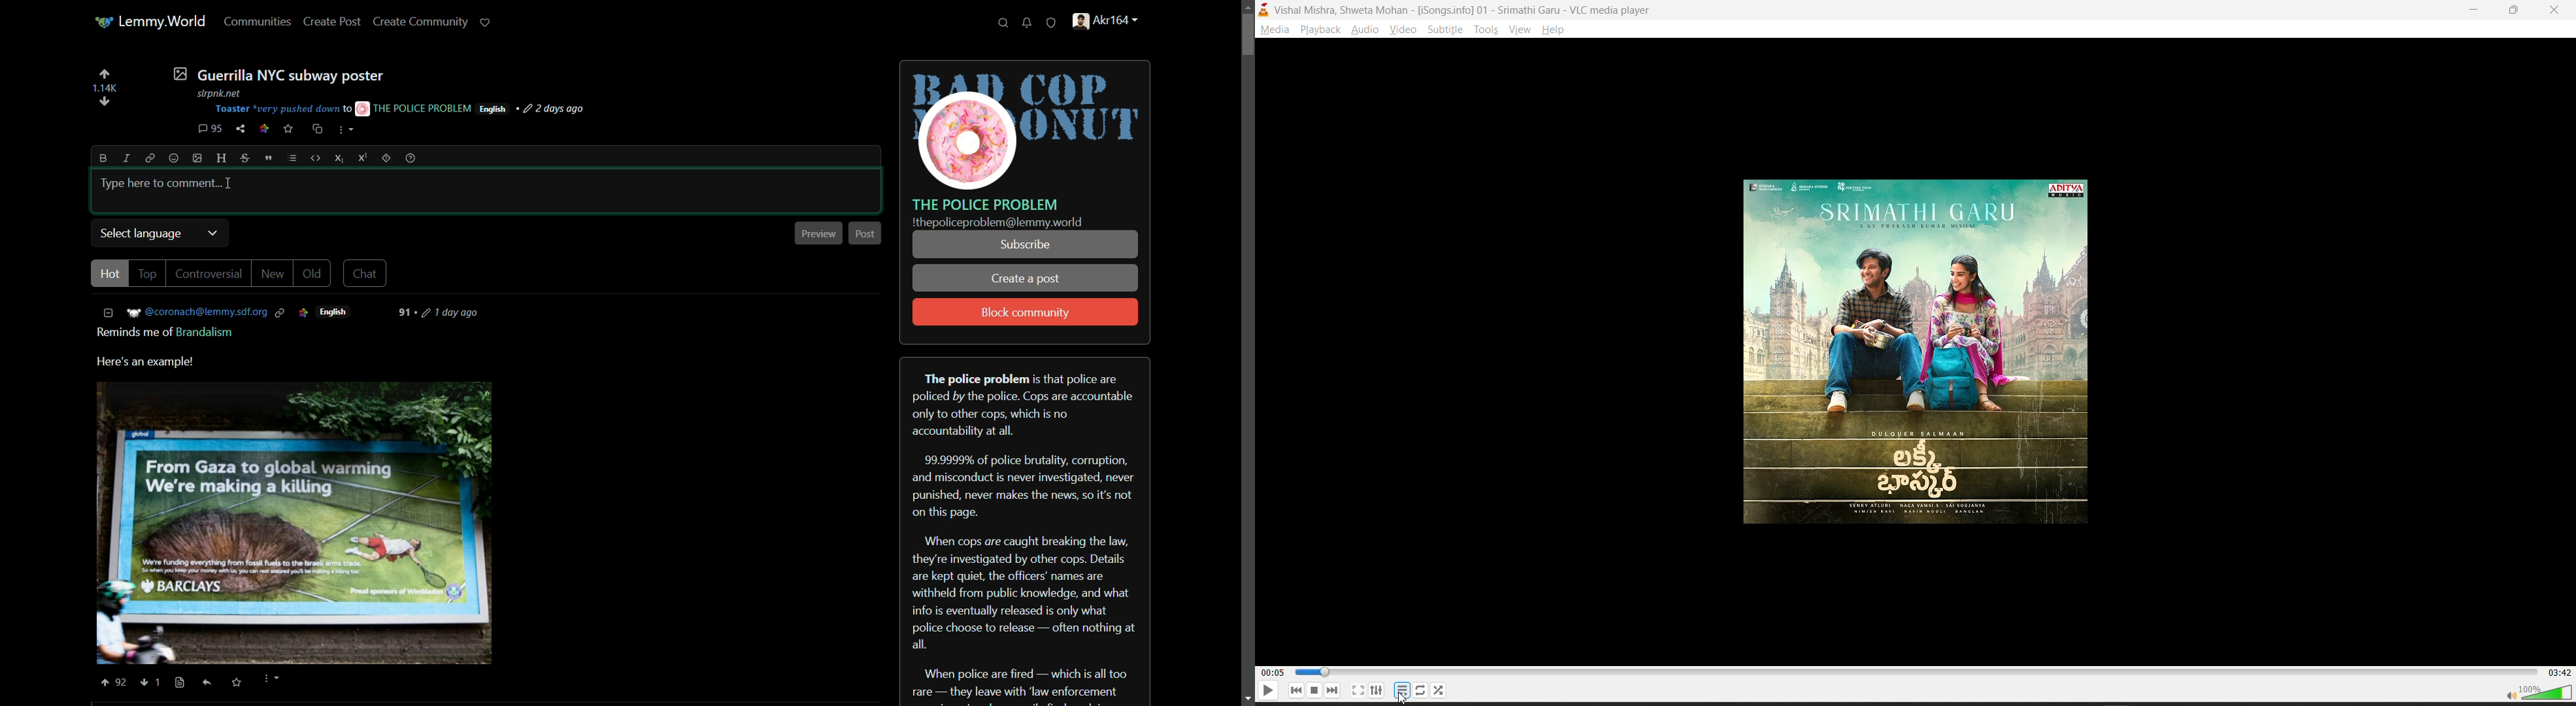  Describe the element at coordinates (363, 275) in the screenshot. I see `chat` at that location.